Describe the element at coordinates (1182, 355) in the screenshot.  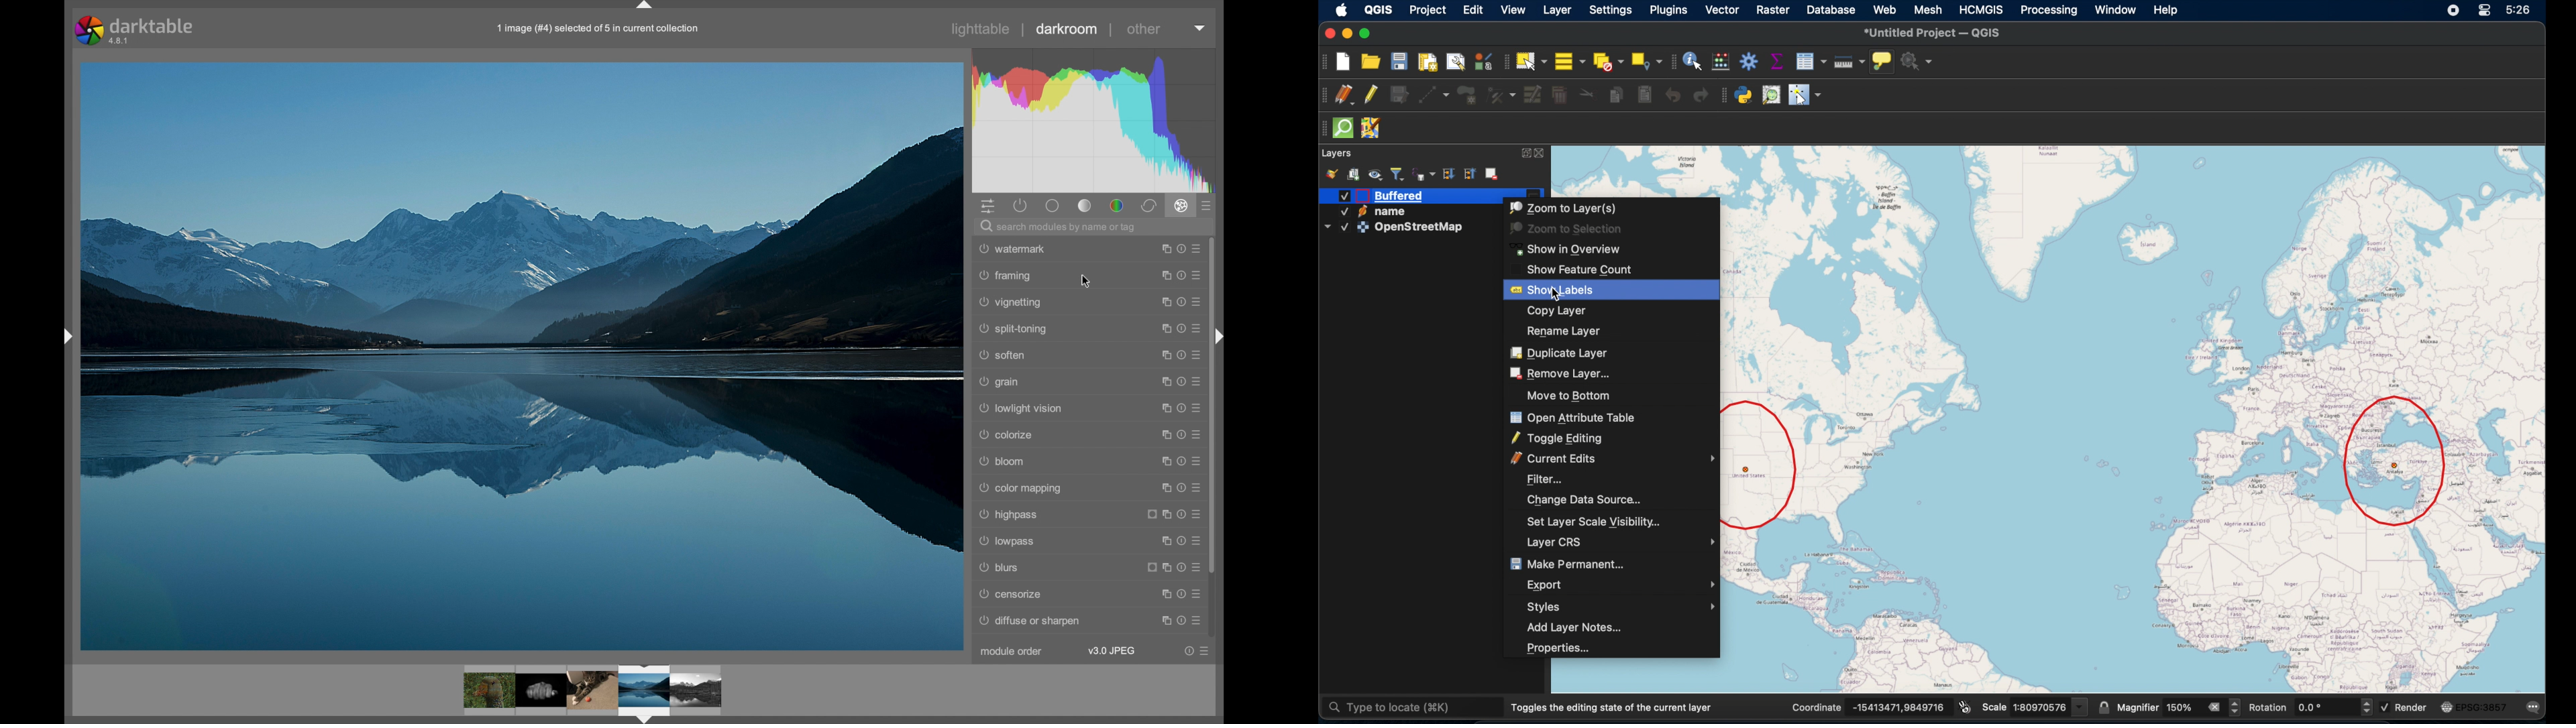
I see `more options` at that location.